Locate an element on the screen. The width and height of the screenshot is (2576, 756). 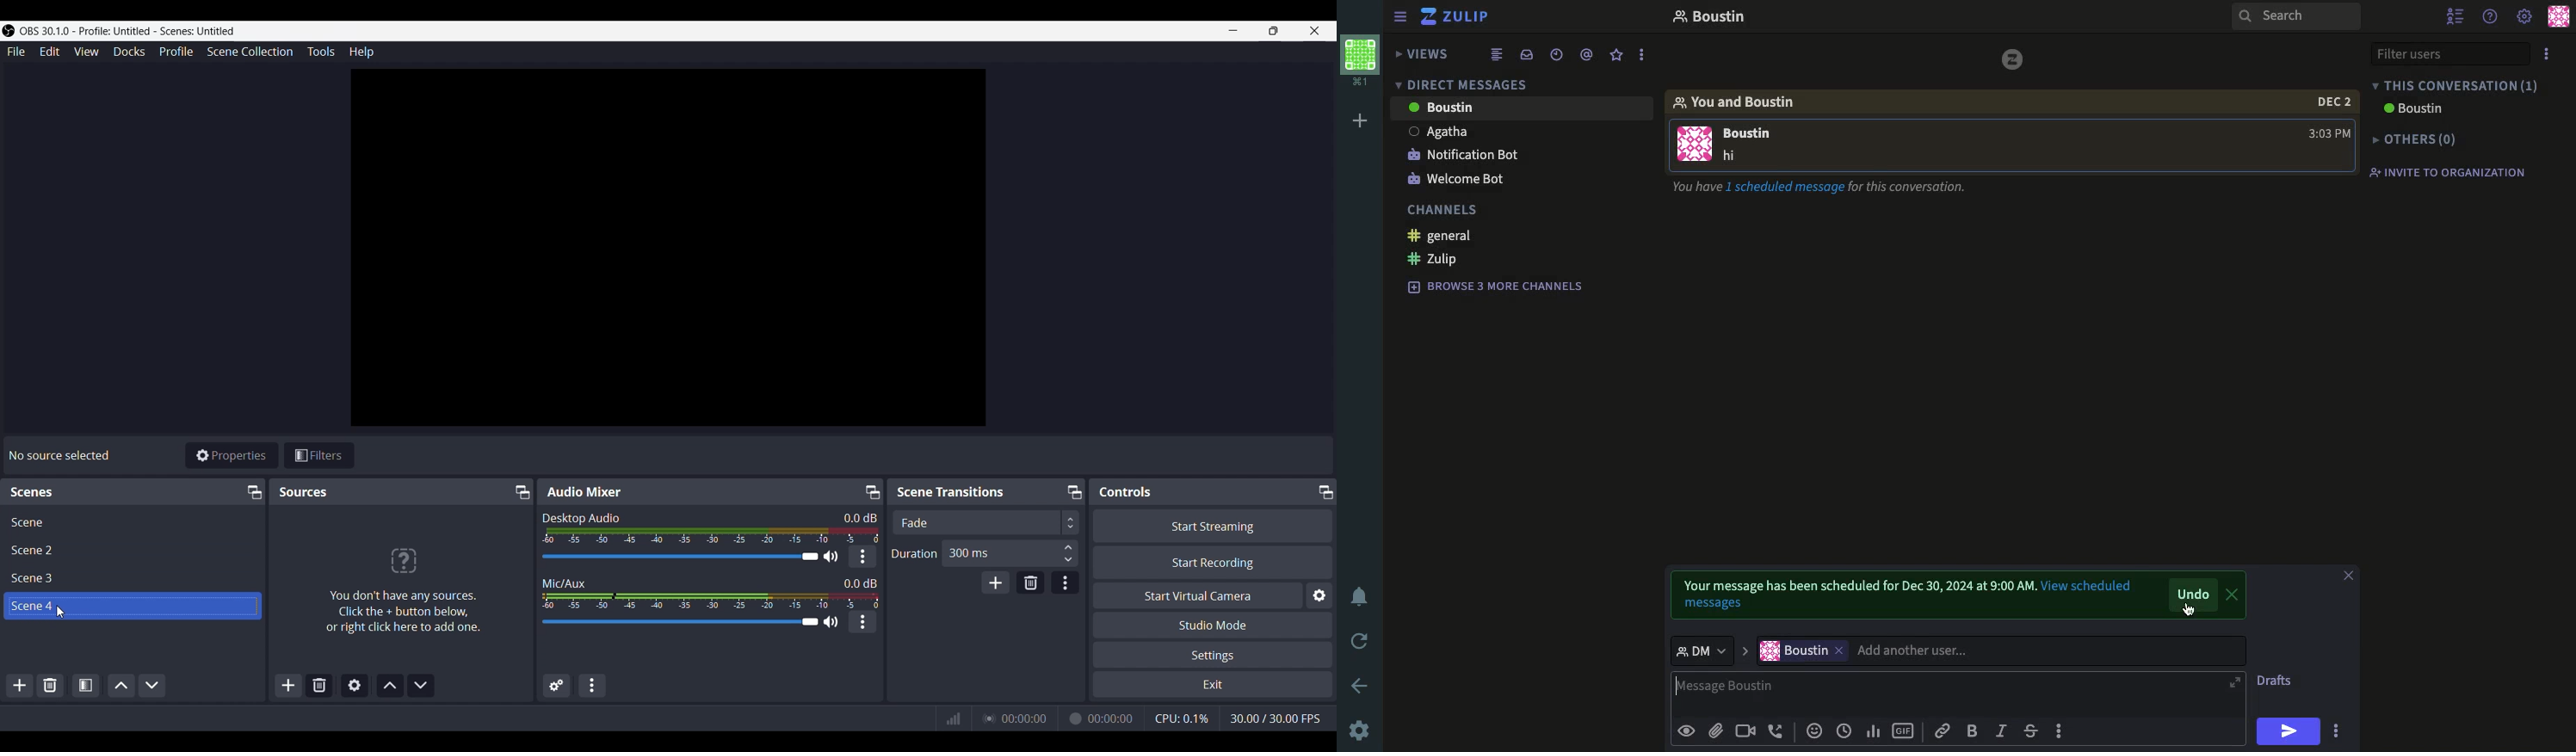
Properties is located at coordinates (231, 455).